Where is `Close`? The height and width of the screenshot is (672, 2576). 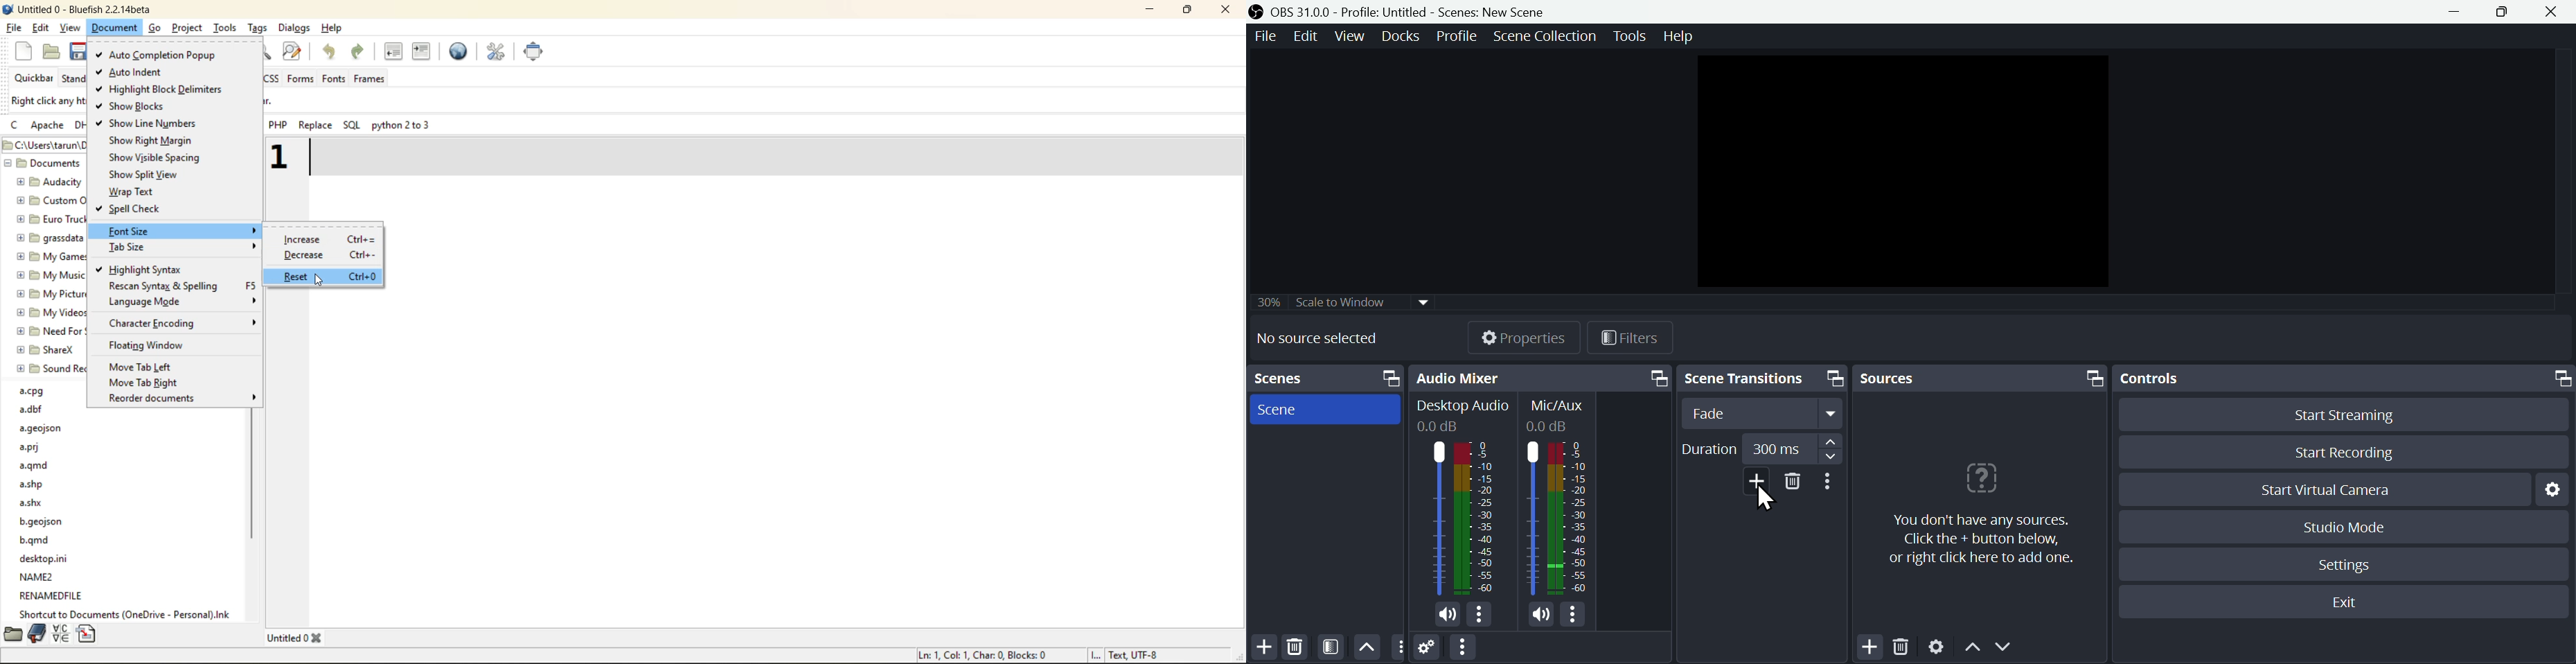 Close is located at coordinates (2557, 11).